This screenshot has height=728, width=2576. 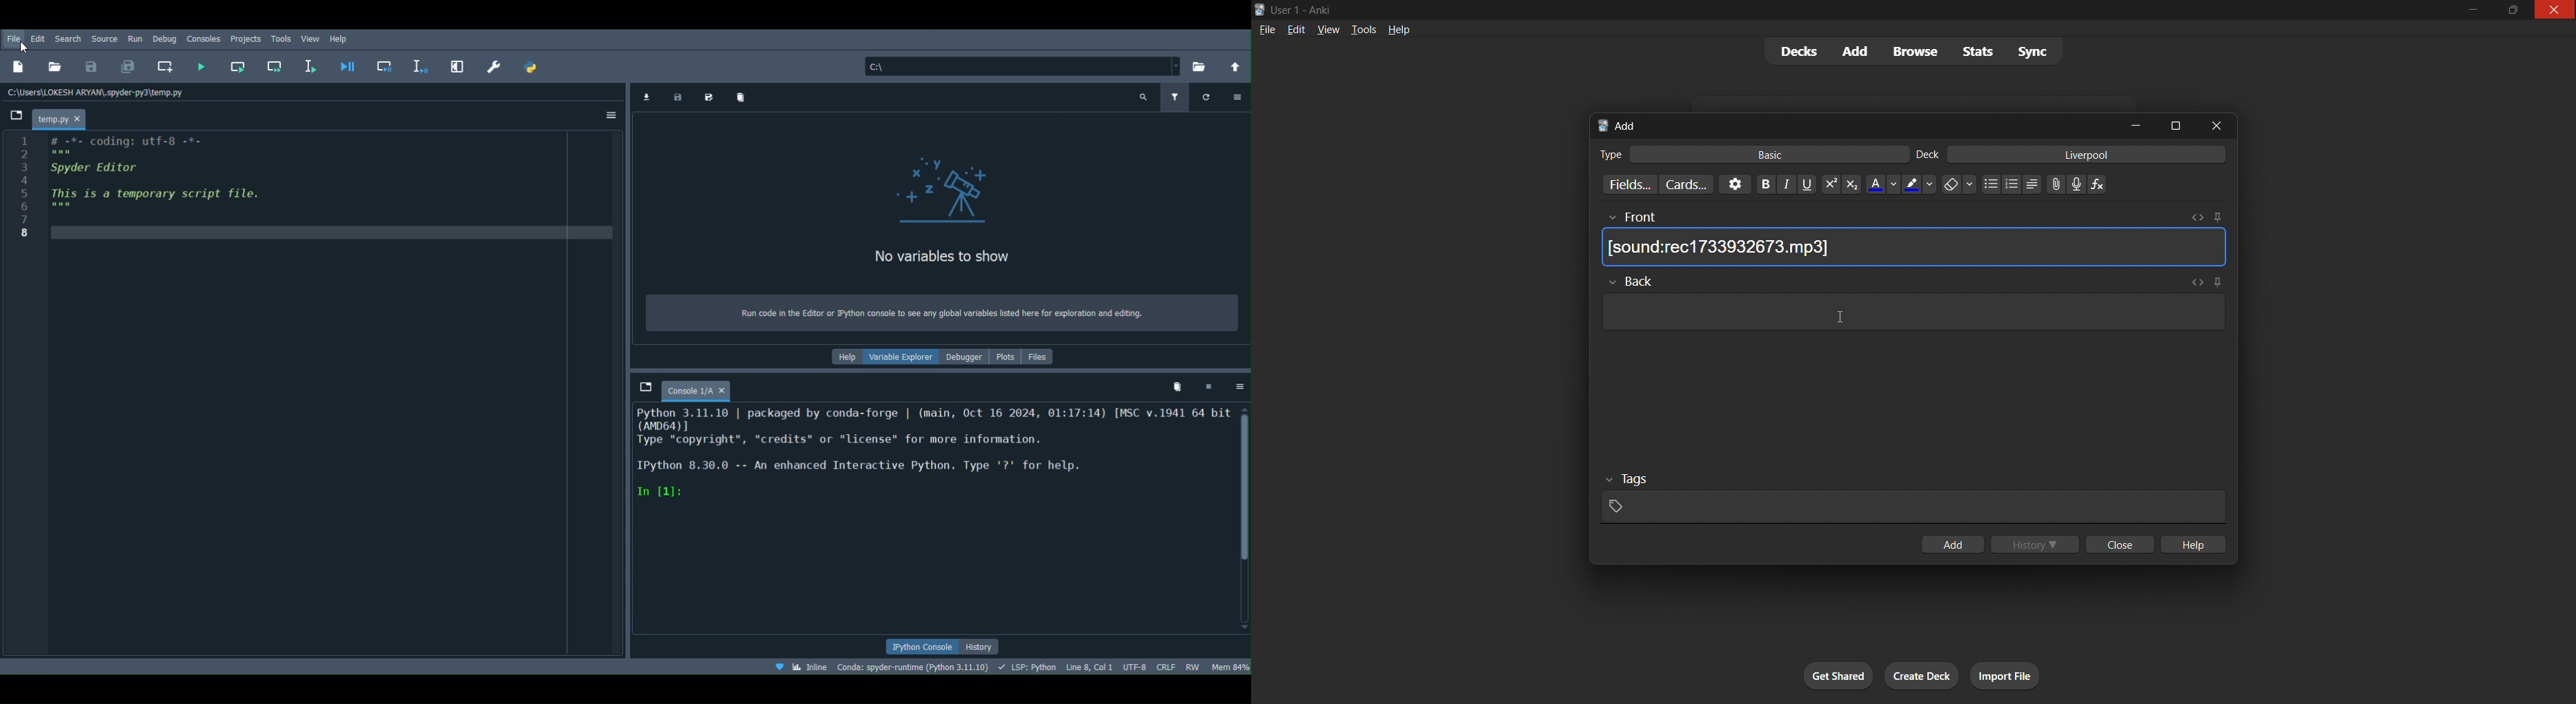 I want to click on edit, so click(x=1296, y=30).